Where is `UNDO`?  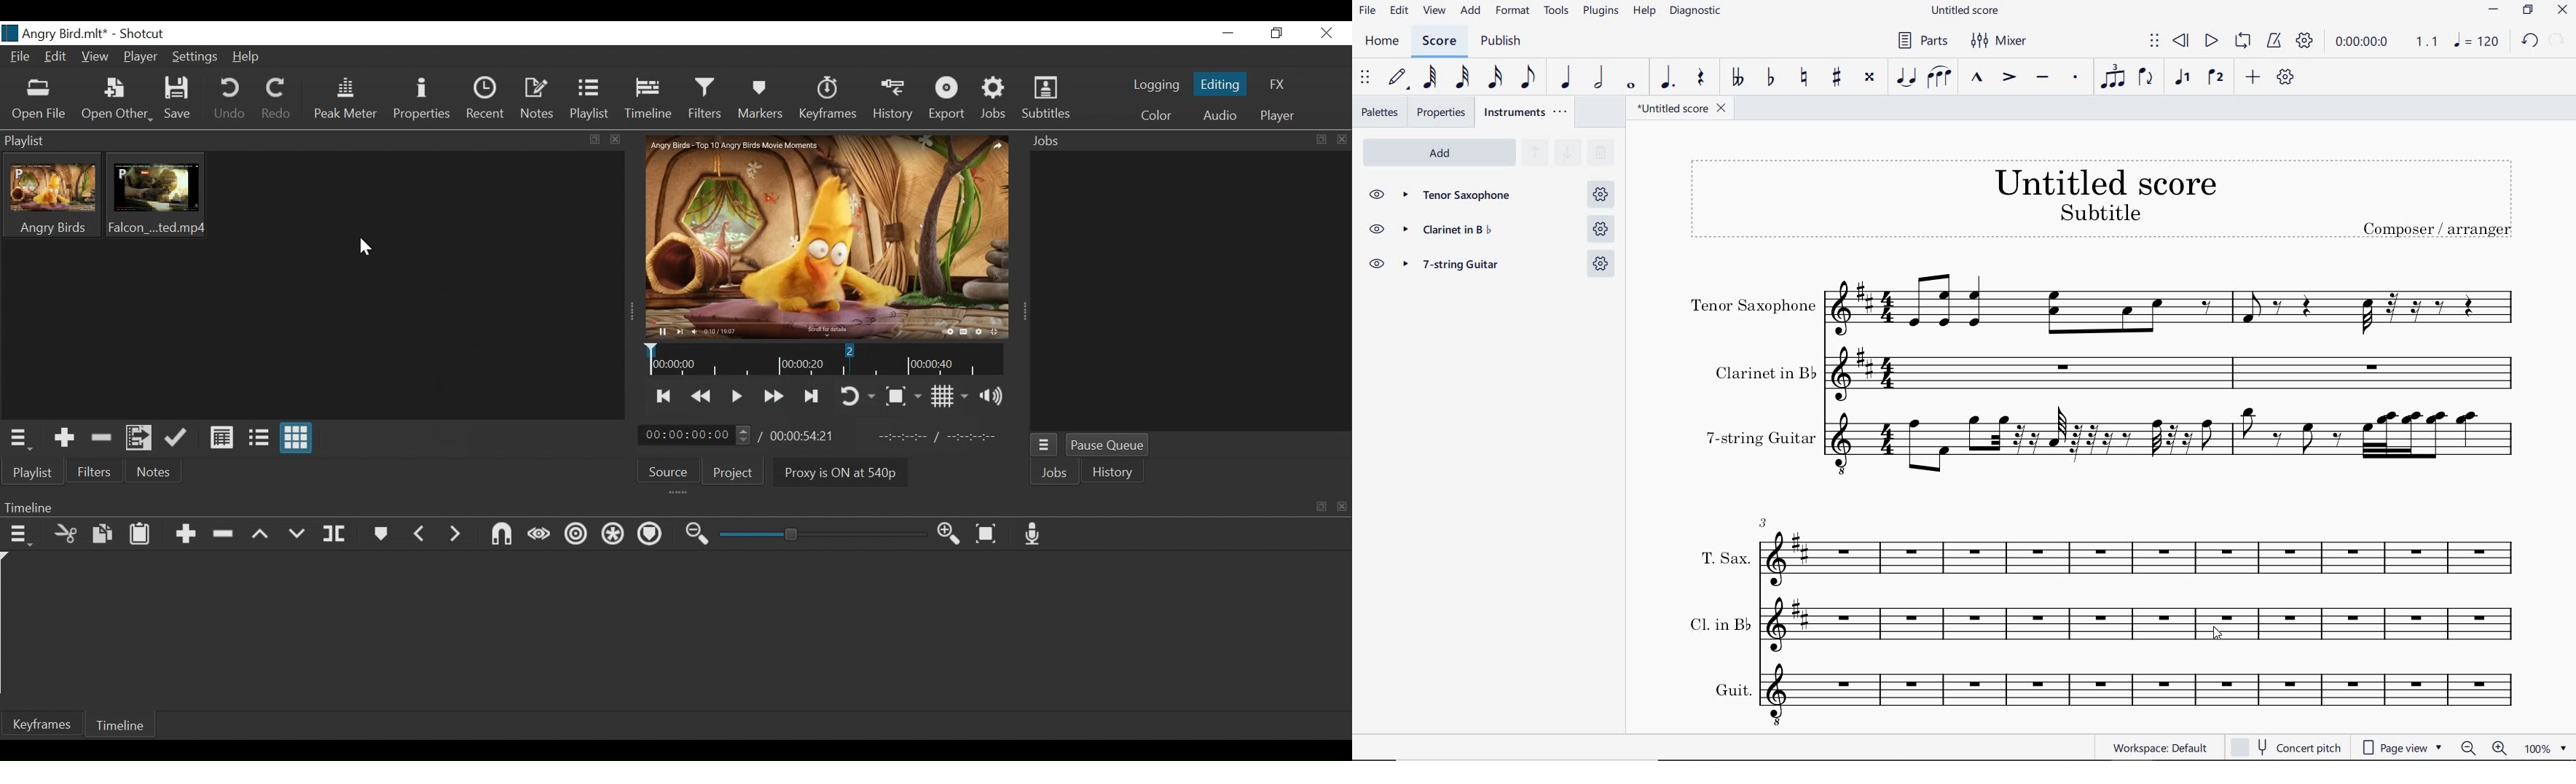
UNDO is located at coordinates (2529, 42).